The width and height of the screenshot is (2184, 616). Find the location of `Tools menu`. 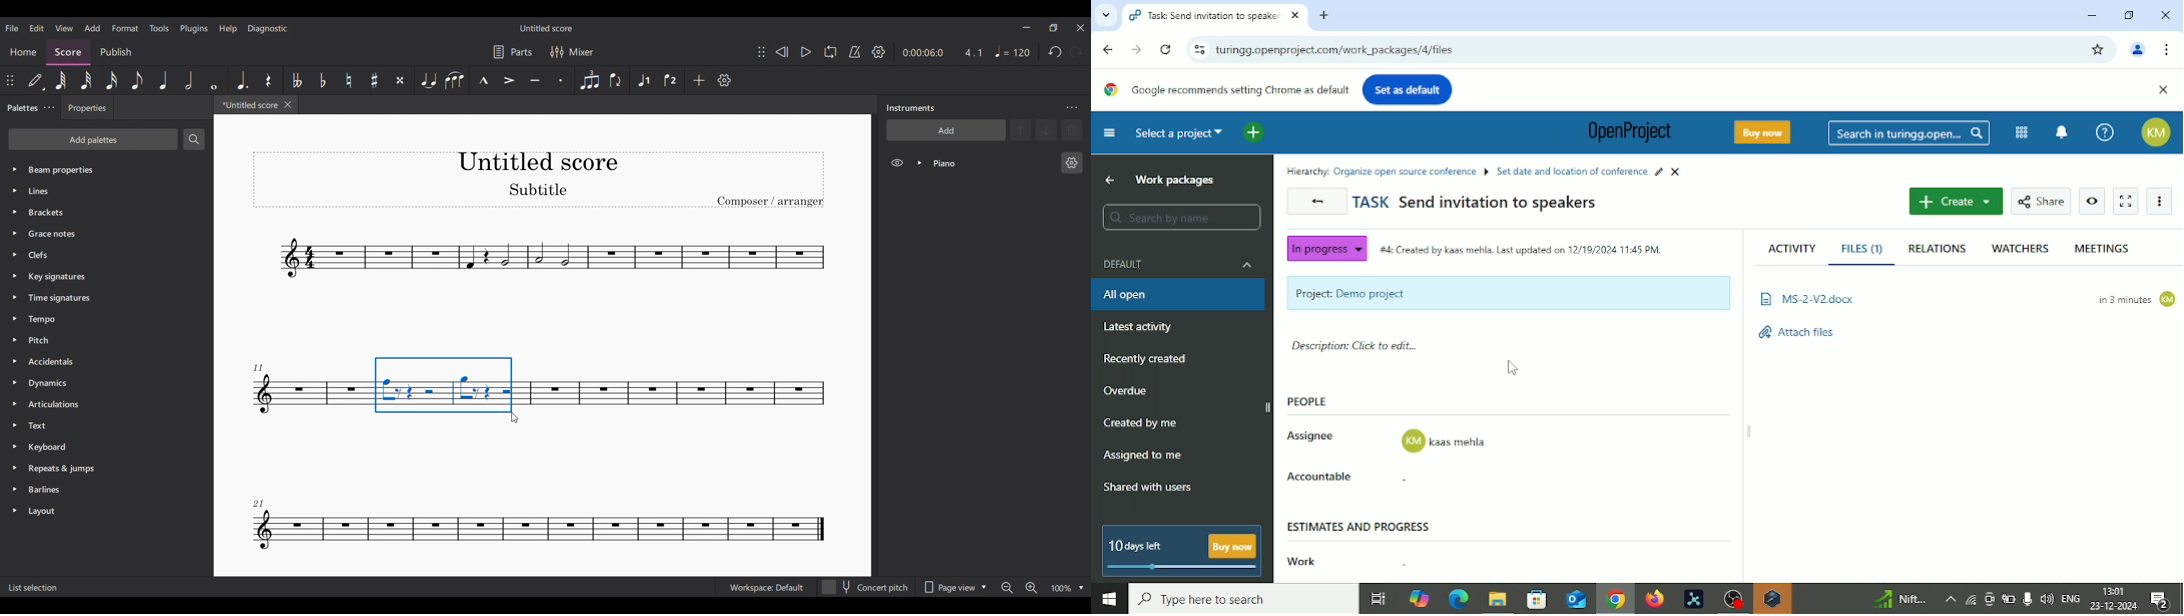

Tools menu is located at coordinates (160, 28).